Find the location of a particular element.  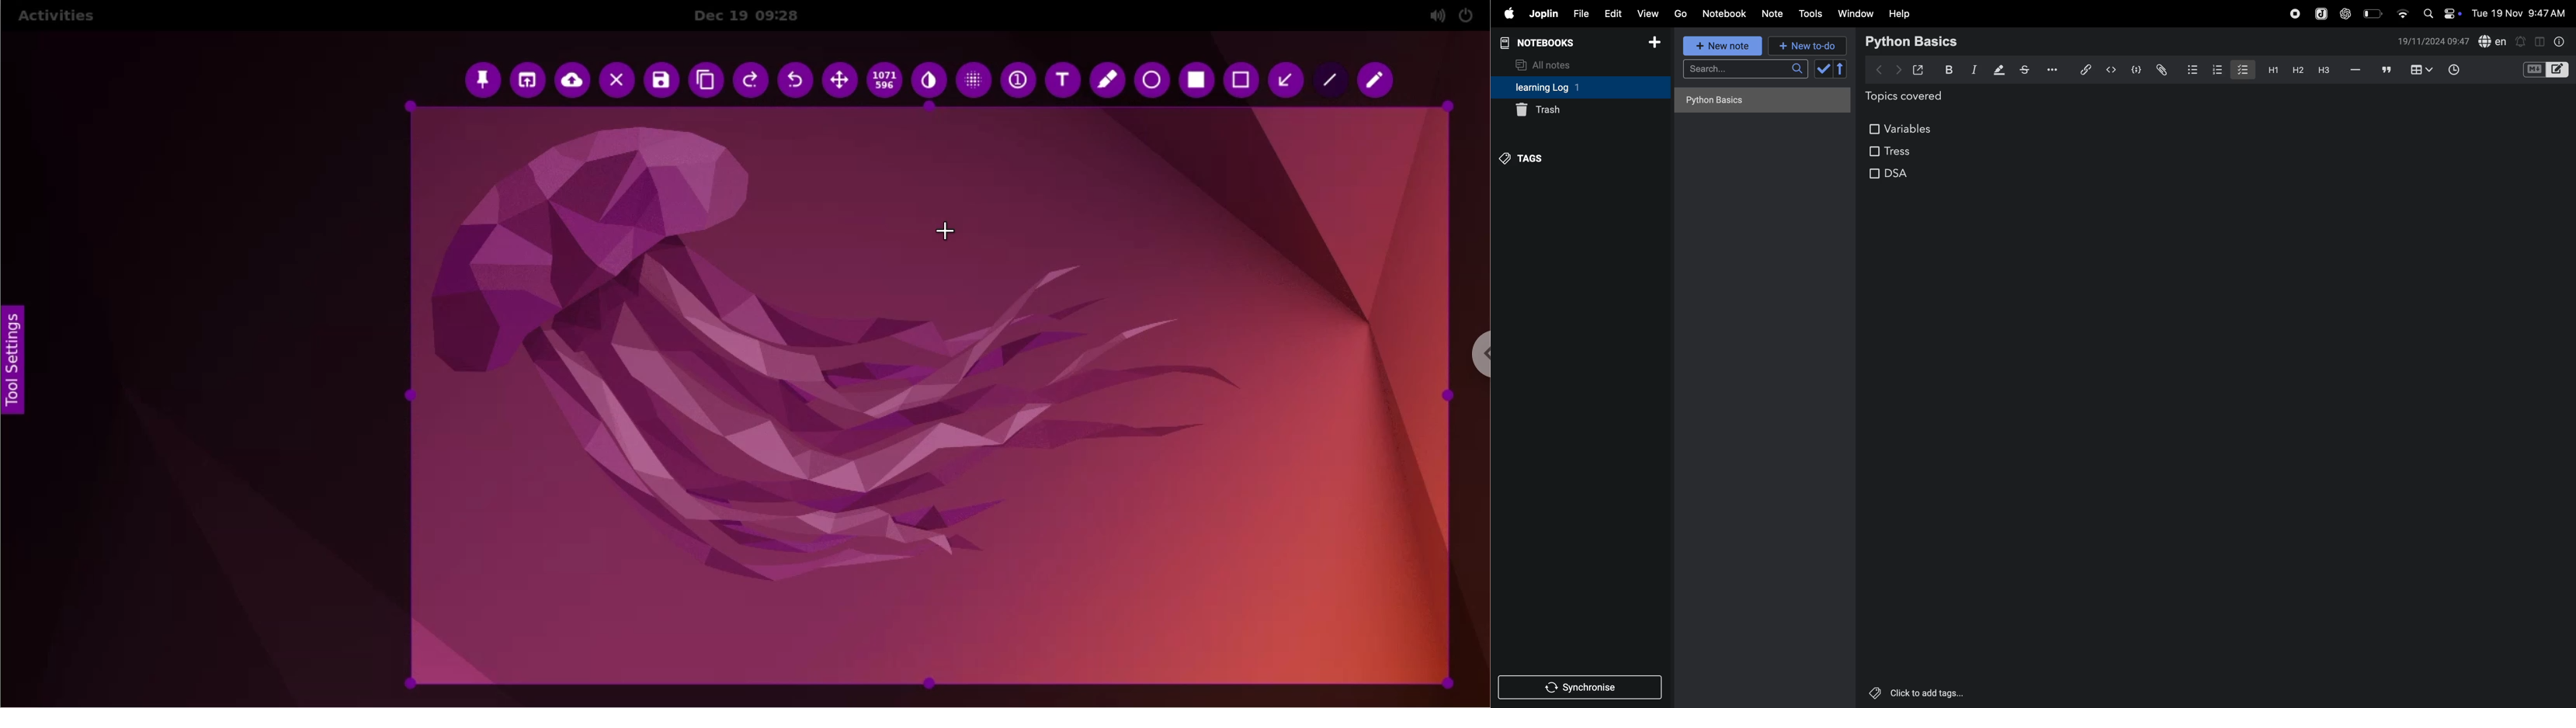

joplin is located at coordinates (2320, 13).